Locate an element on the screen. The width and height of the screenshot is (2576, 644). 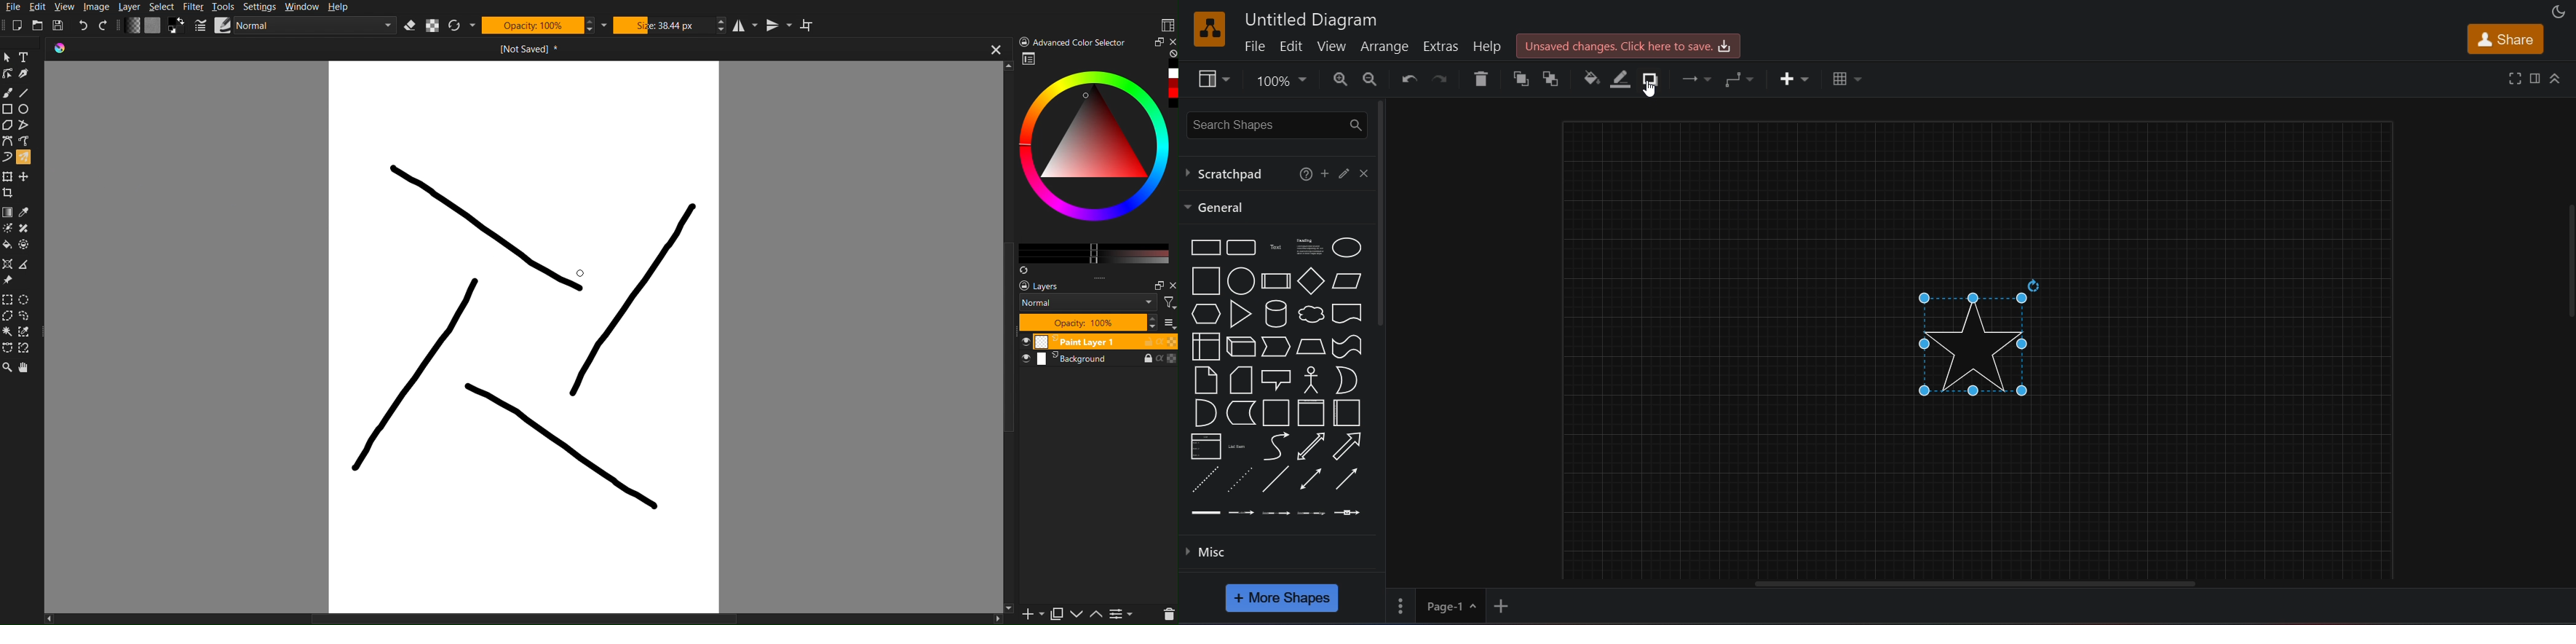
arrange is located at coordinates (1387, 46).